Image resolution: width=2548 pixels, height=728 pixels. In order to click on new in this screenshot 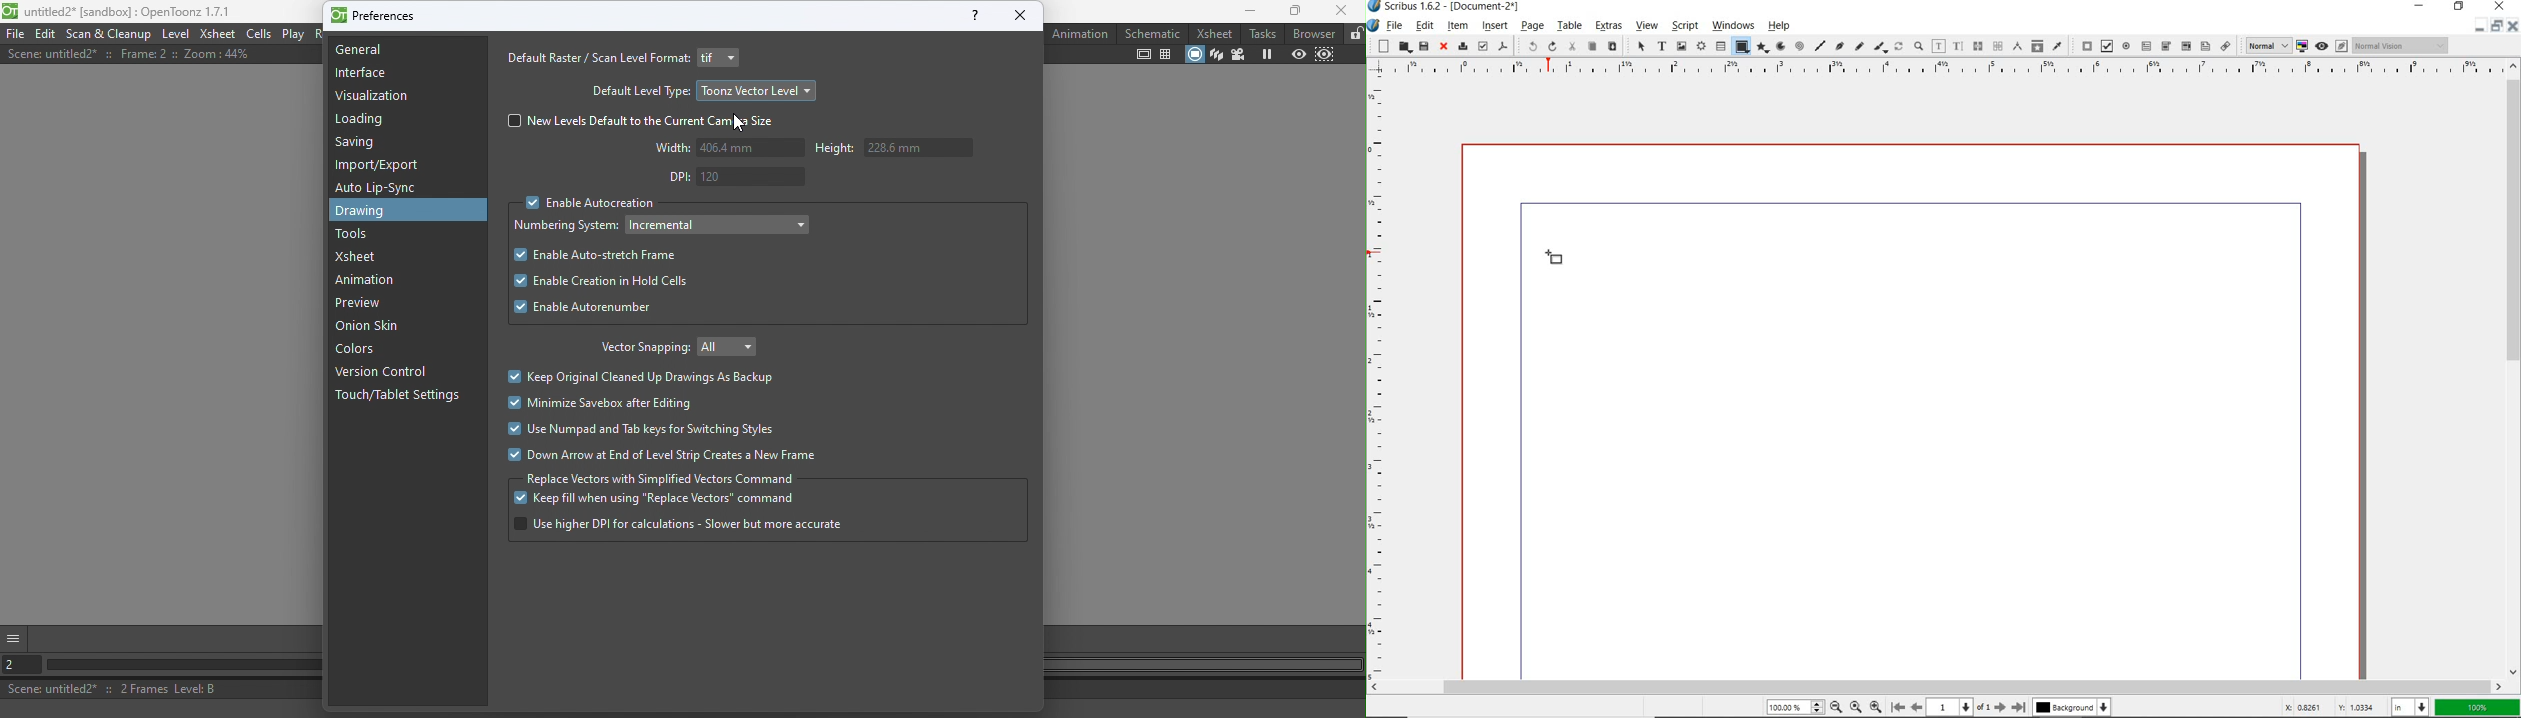, I will do `click(1380, 45)`.